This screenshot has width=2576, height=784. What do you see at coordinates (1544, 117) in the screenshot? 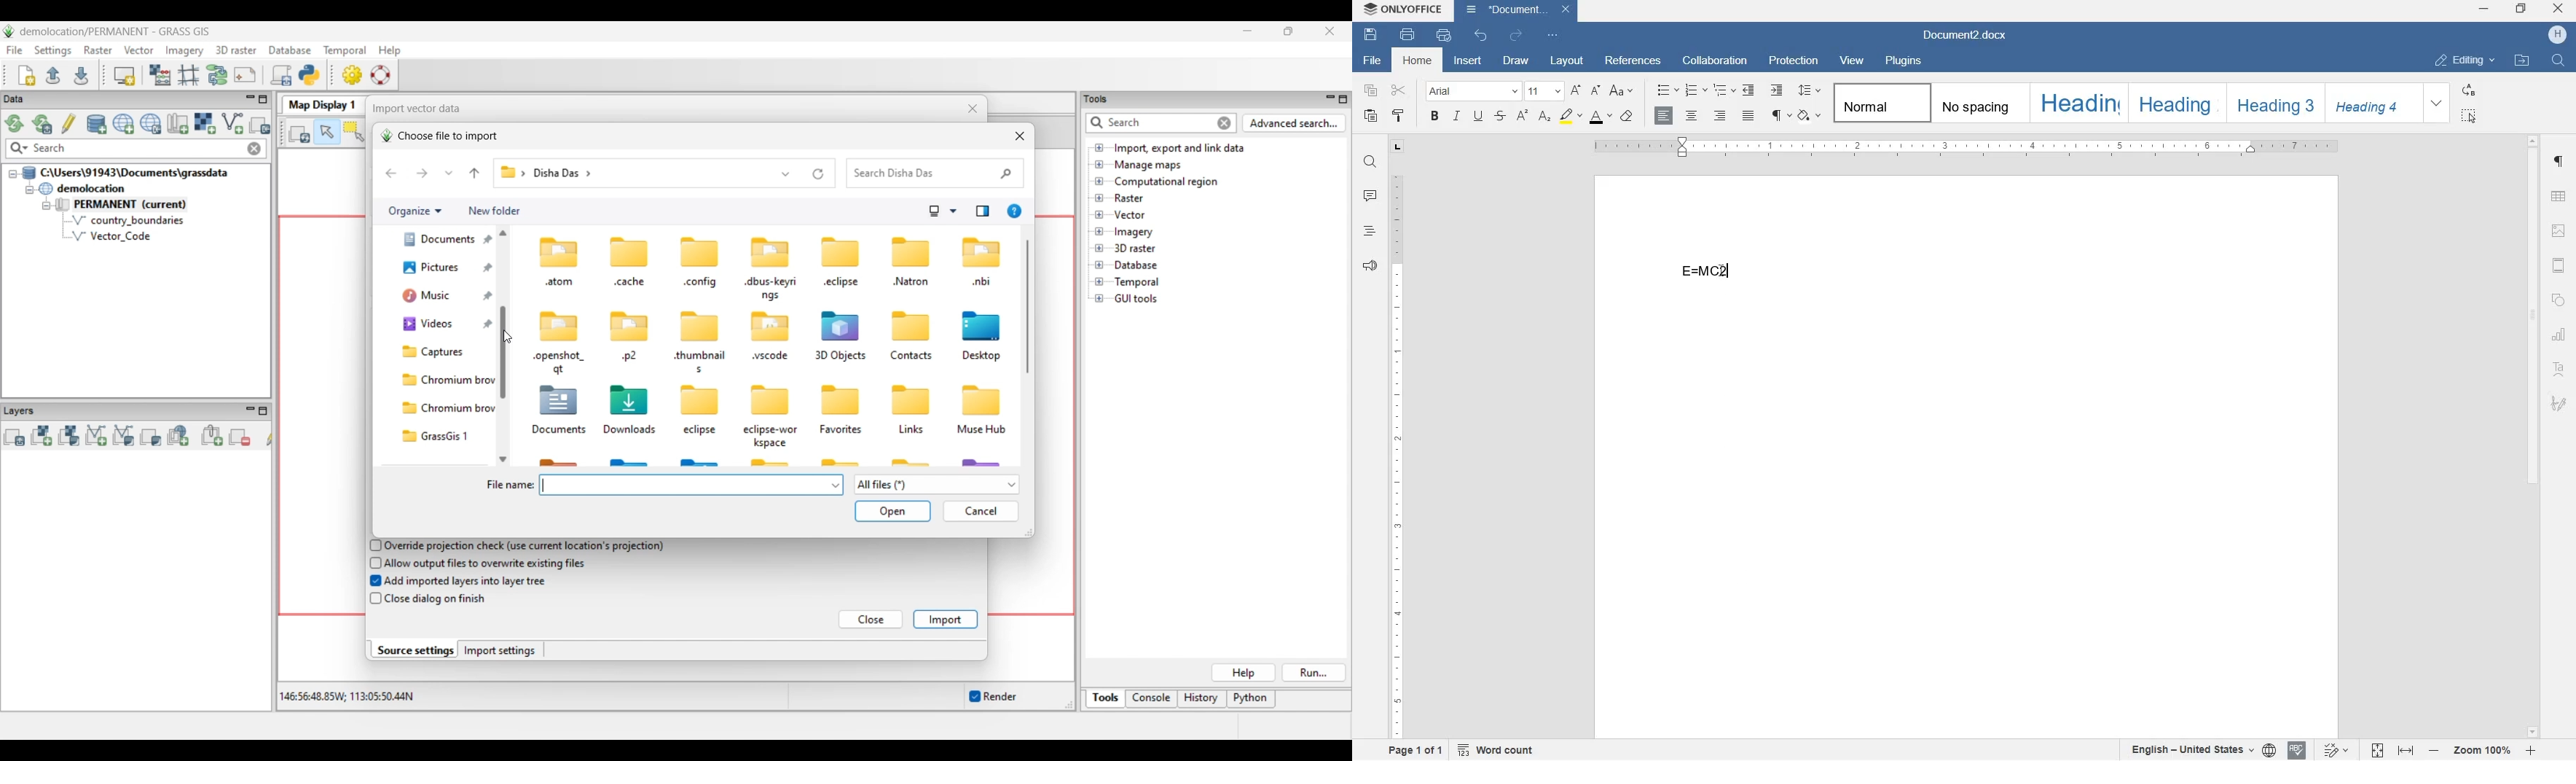
I see `subscript` at bounding box center [1544, 117].